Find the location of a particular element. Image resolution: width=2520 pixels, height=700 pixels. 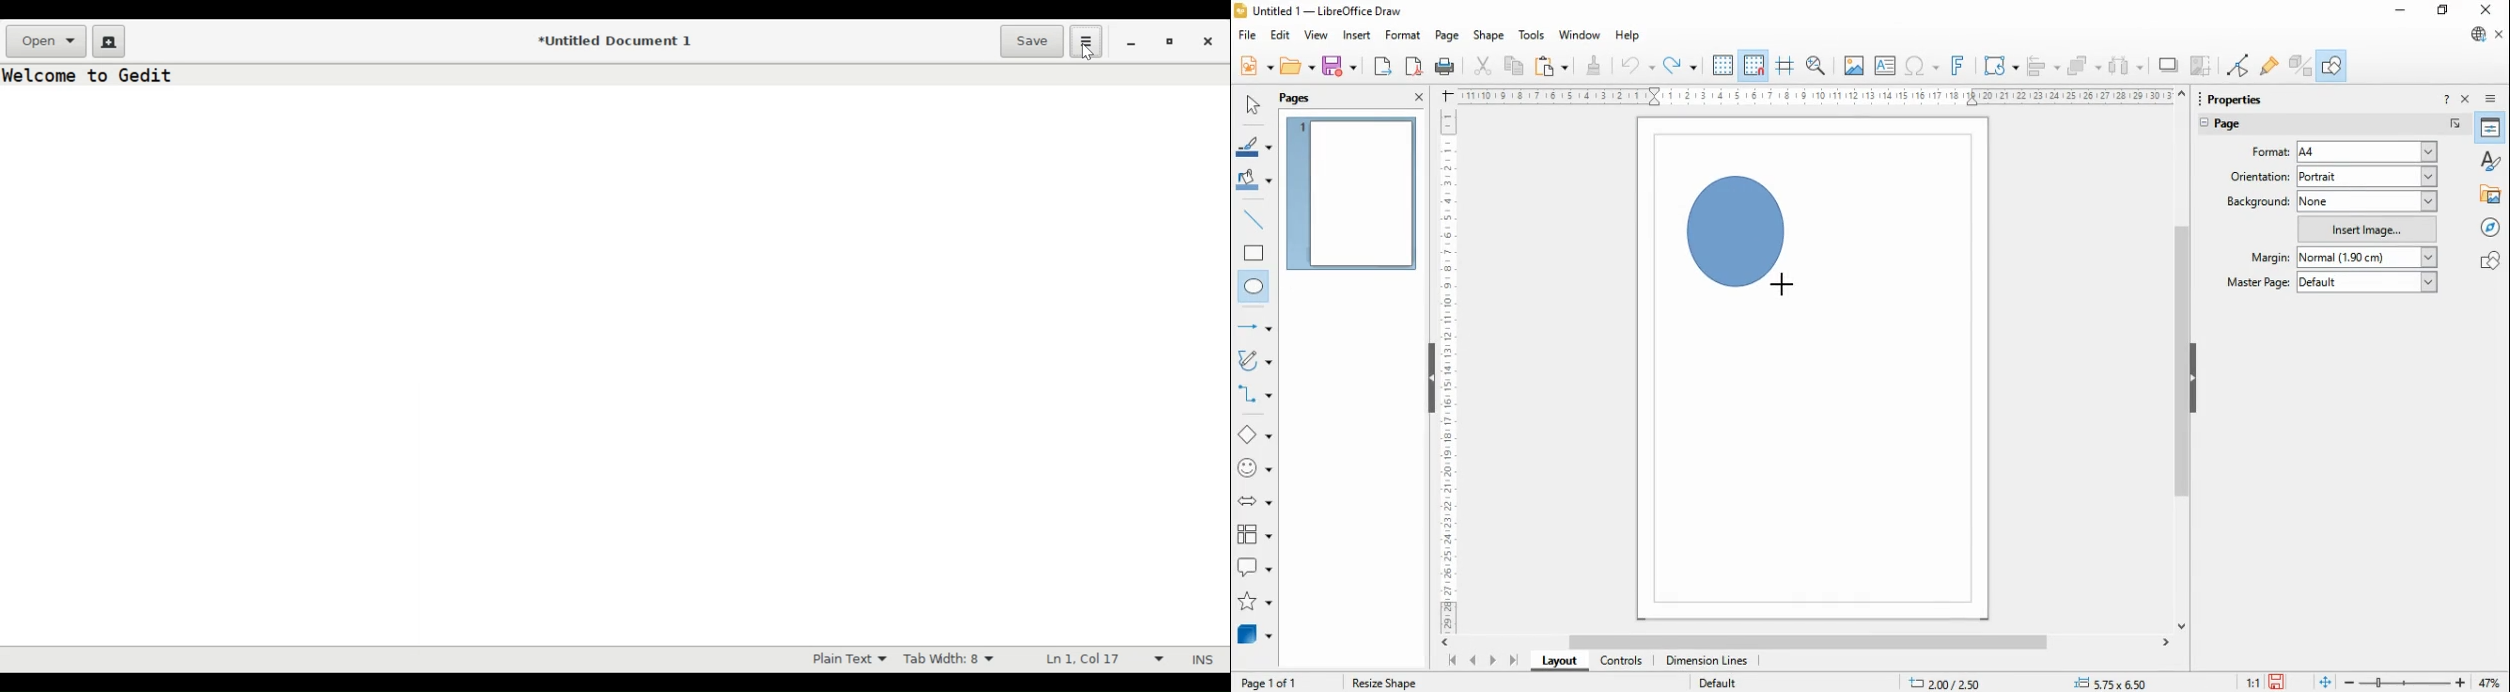

Close is located at coordinates (1209, 43).